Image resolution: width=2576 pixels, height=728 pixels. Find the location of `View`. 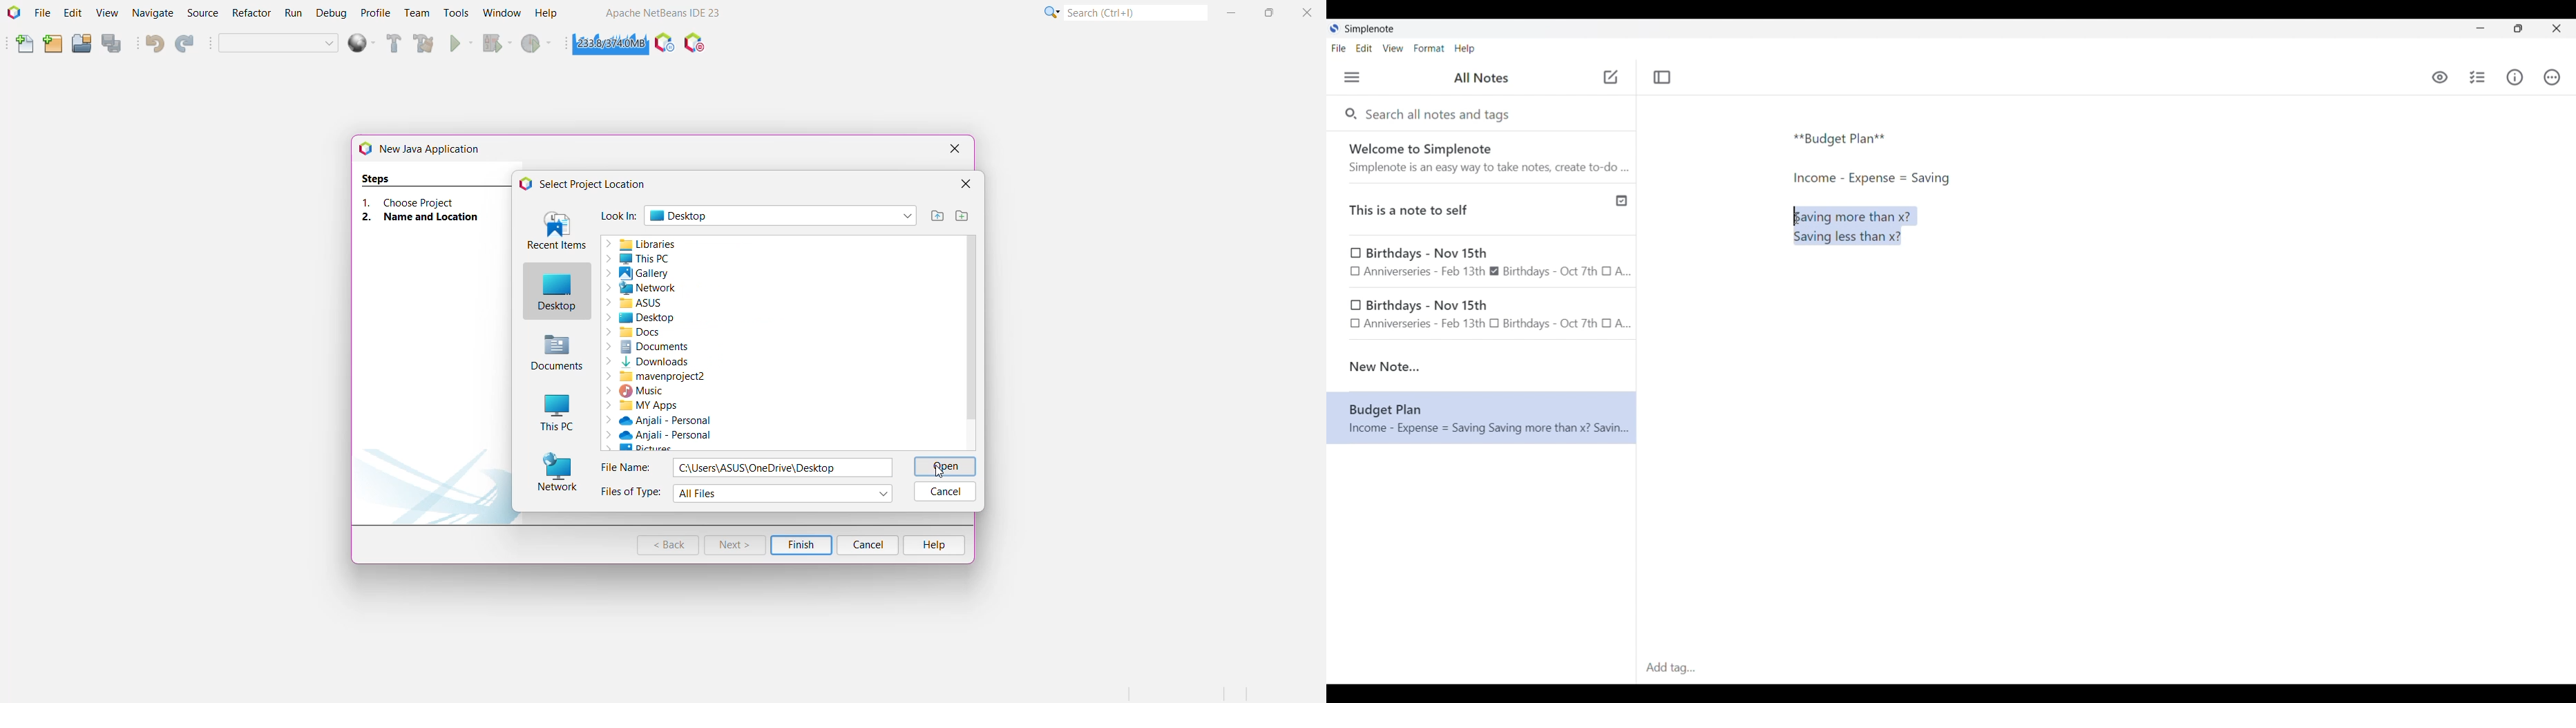

View is located at coordinates (107, 15).